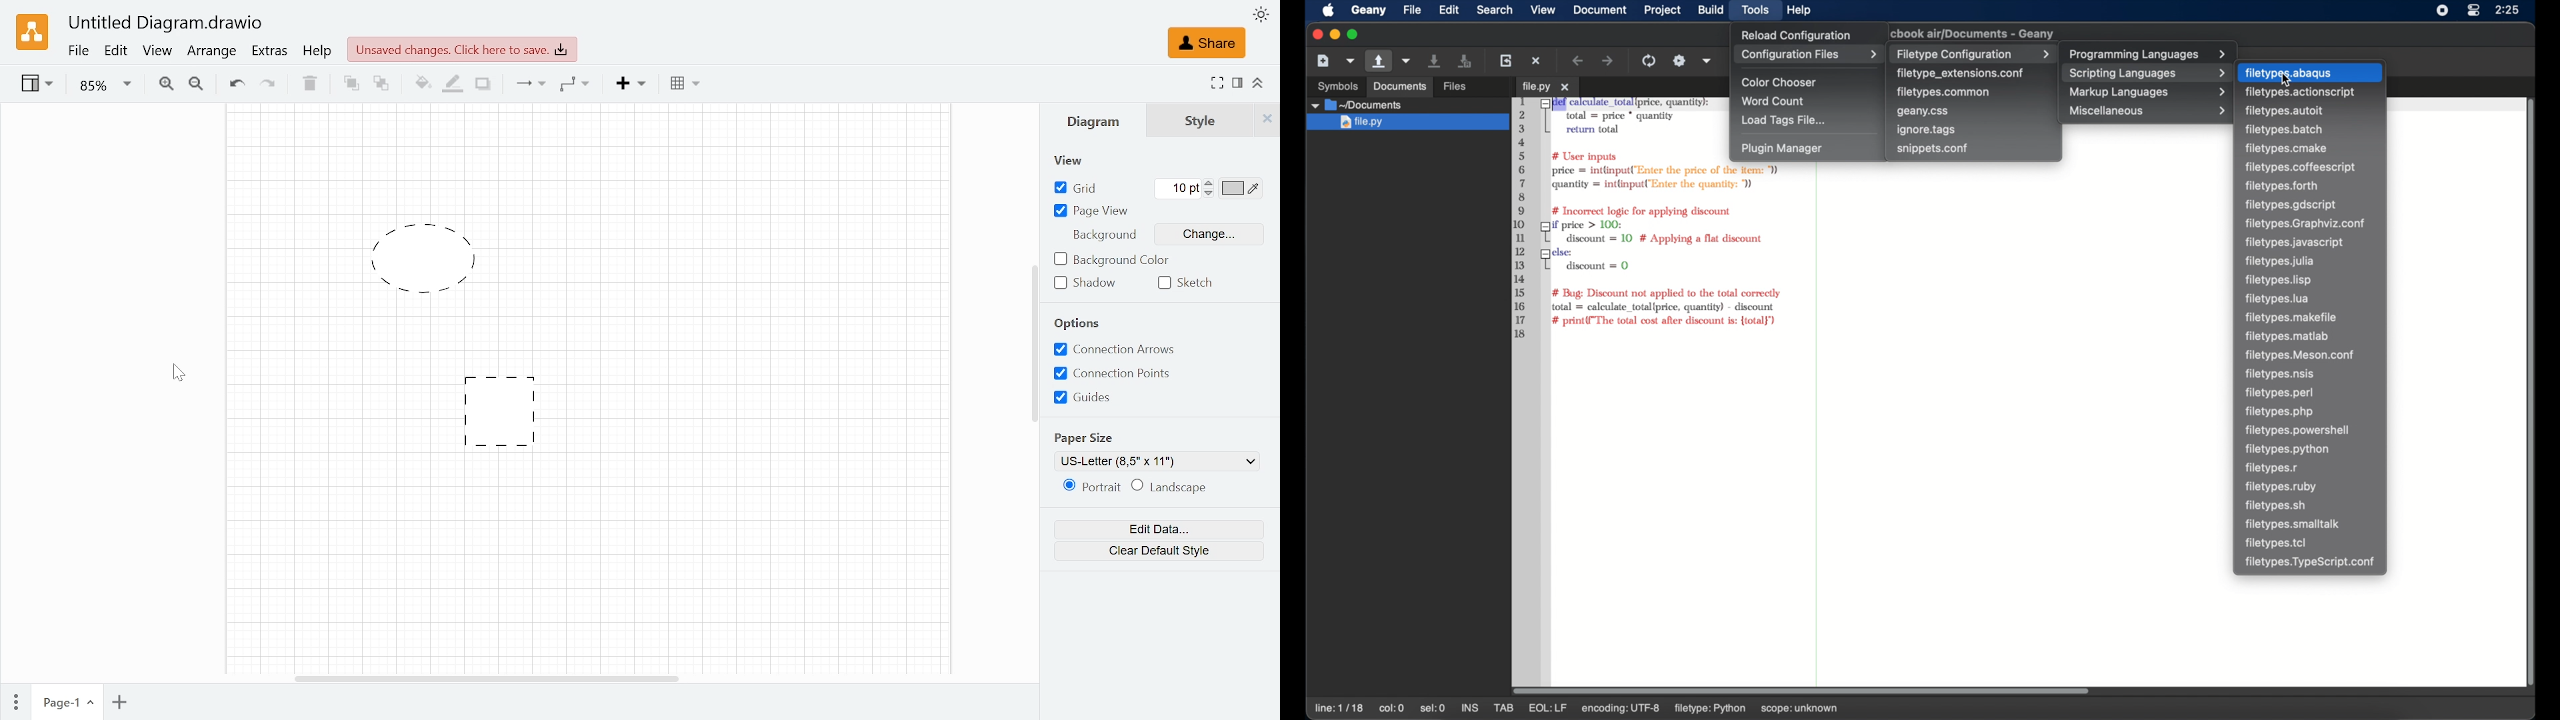 Image resolution: width=2576 pixels, height=728 pixels. What do you see at coordinates (1976, 33) in the screenshot?
I see `geany` at bounding box center [1976, 33].